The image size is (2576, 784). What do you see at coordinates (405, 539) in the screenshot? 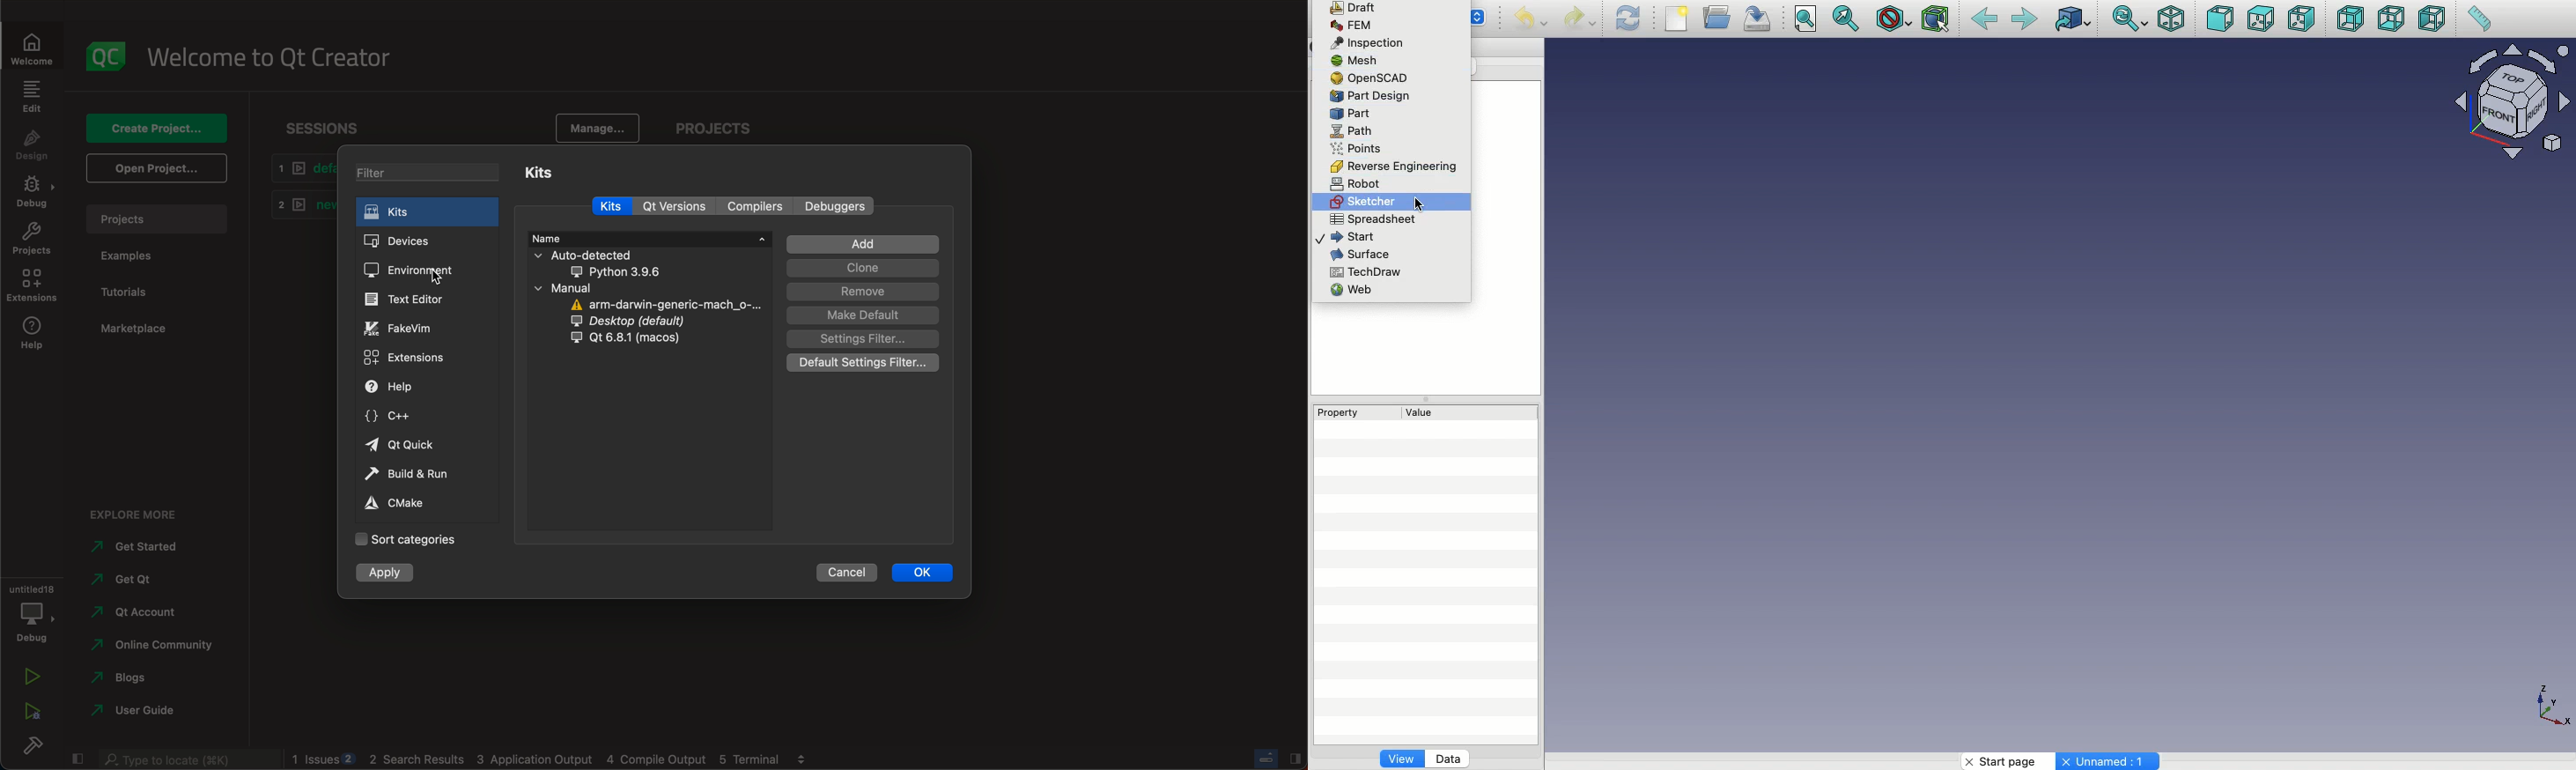
I see `categories` at bounding box center [405, 539].